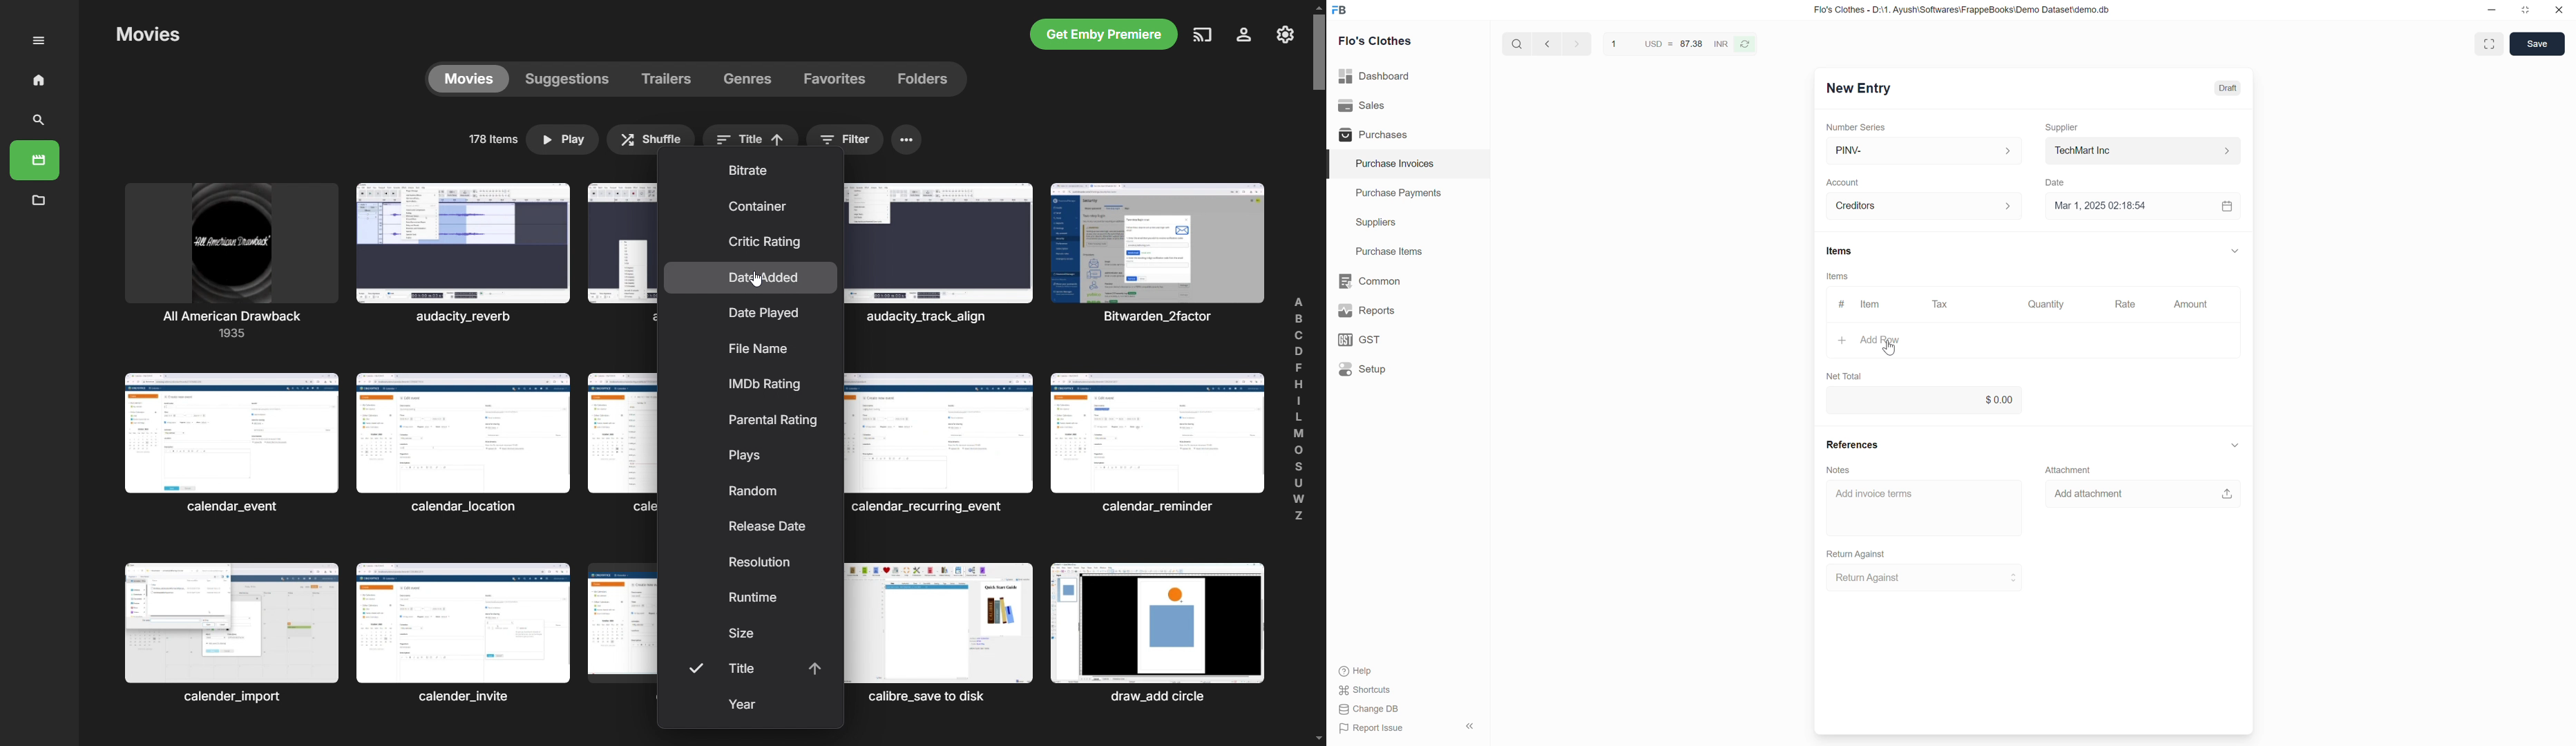  What do you see at coordinates (1853, 445) in the screenshot?
I see `References` at bounding box center [1853, 445].